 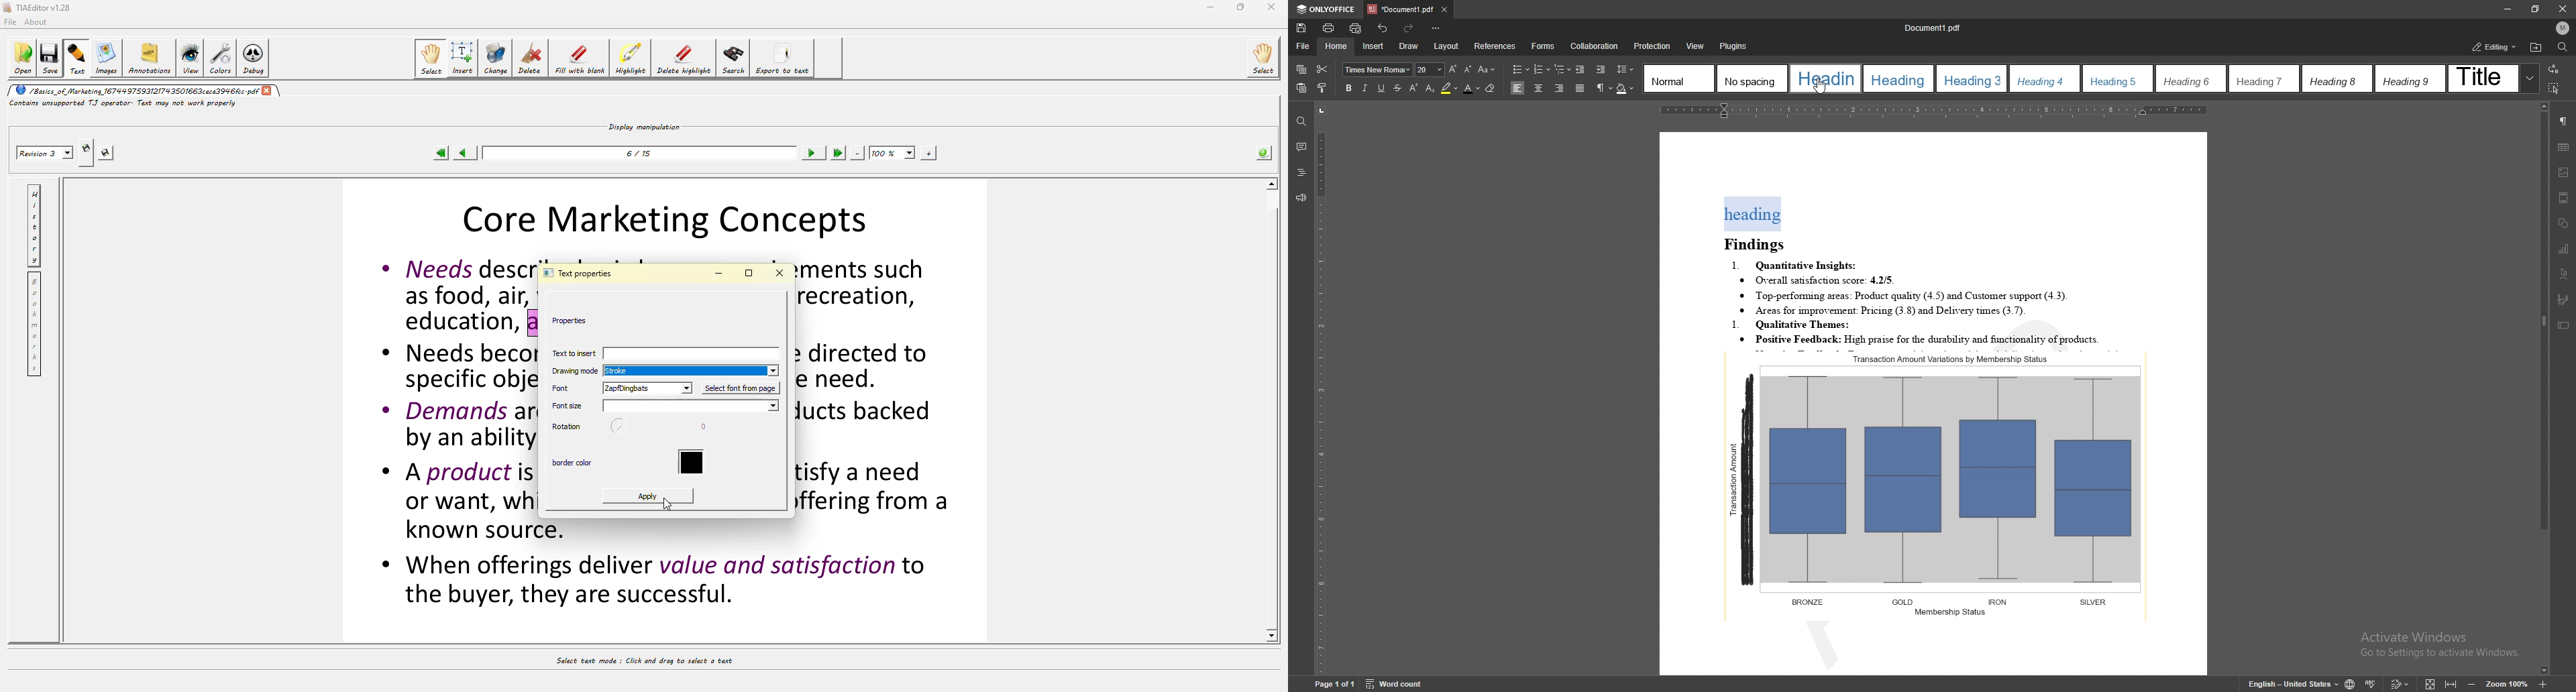 What do you see at coordinates (1760, 242) in the screenshot?
I see `Findings` at bounding box center [1760, 242].